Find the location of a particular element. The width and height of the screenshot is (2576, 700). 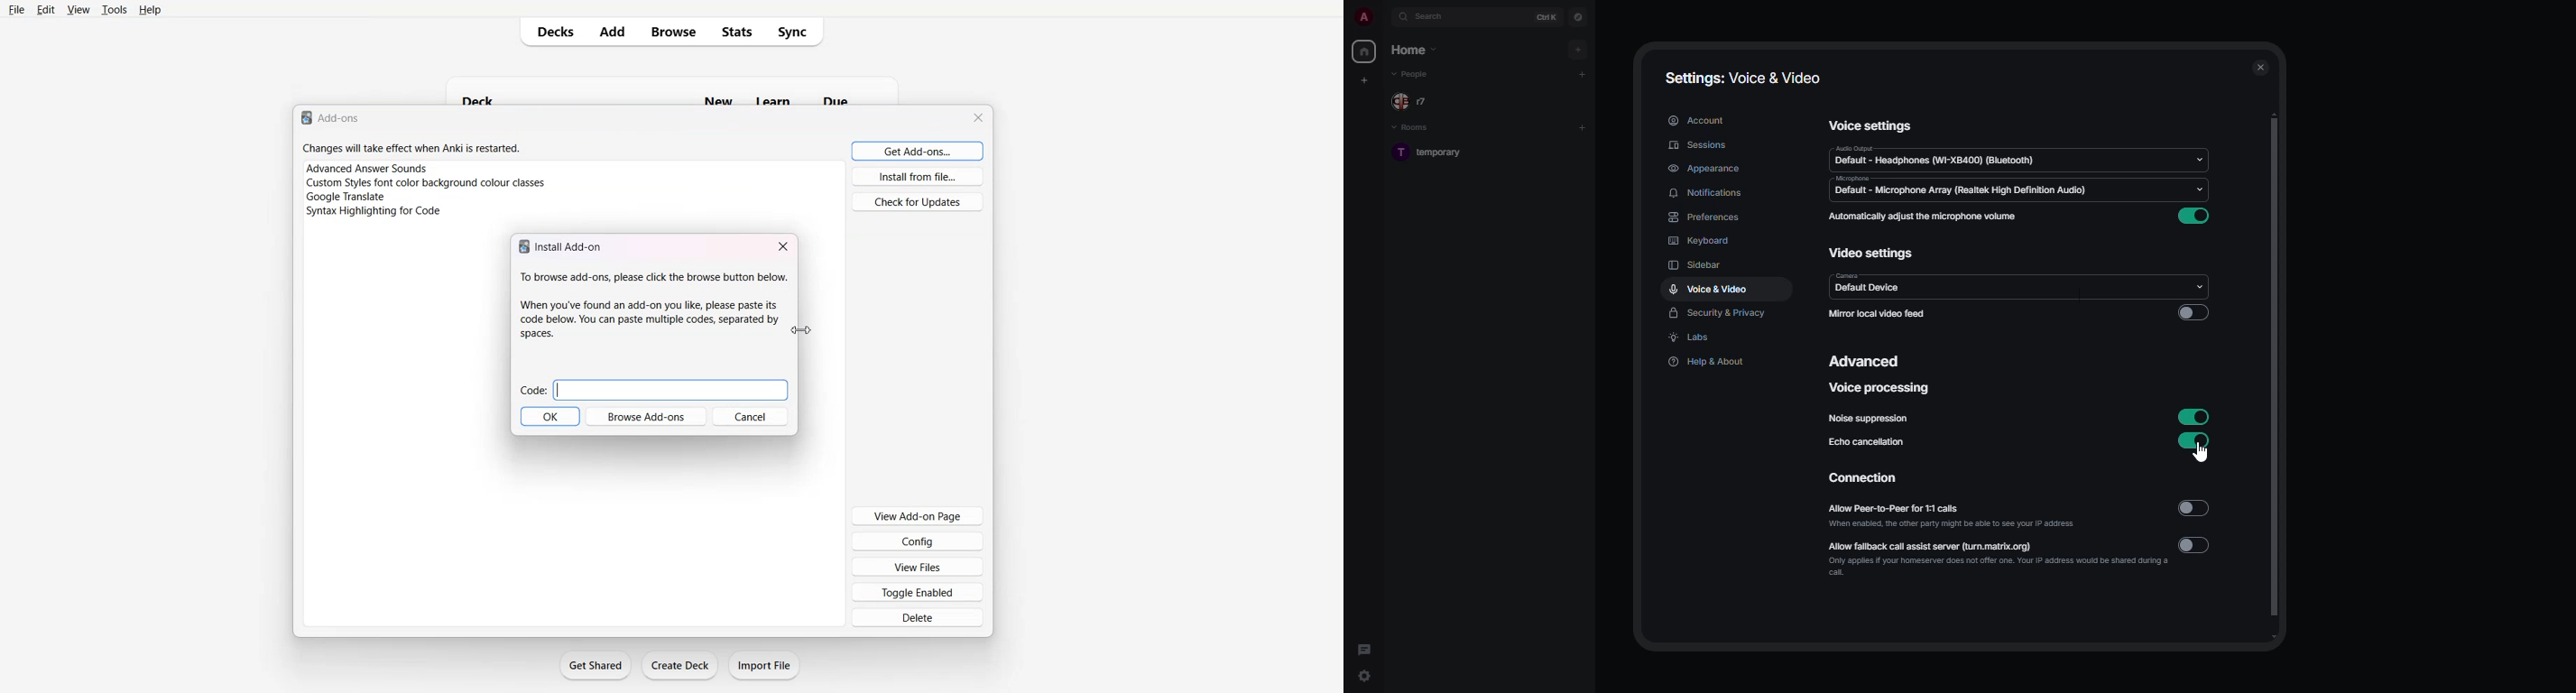

Browse is located at coordinates (674, 32).